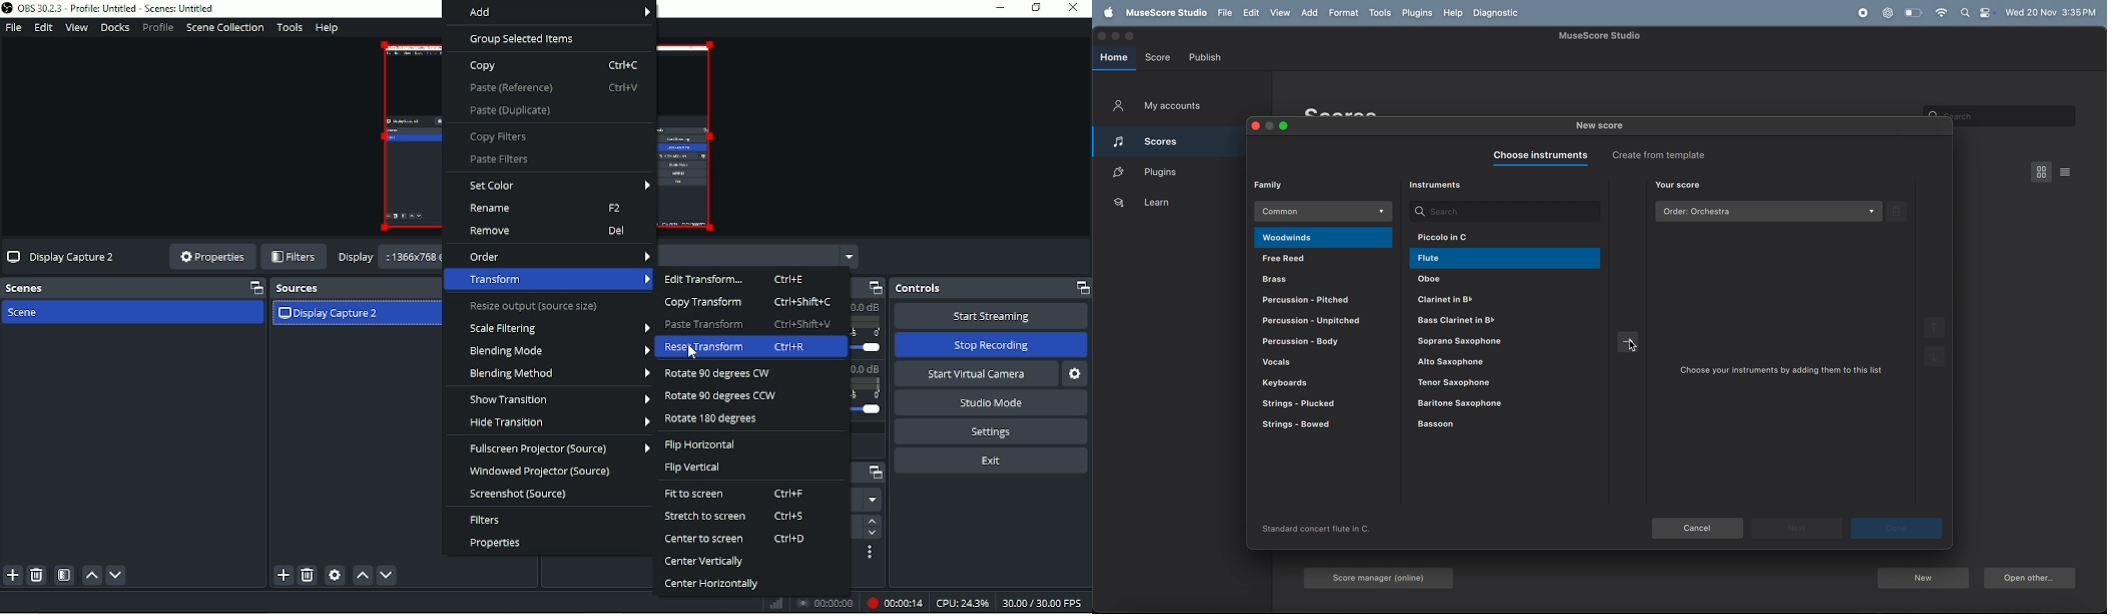 Image resolution: width=2128 pixels, height=616 pixels. Describe the element at coordinates (558, 374) in the screenshot. I see `Blending method` at that location.